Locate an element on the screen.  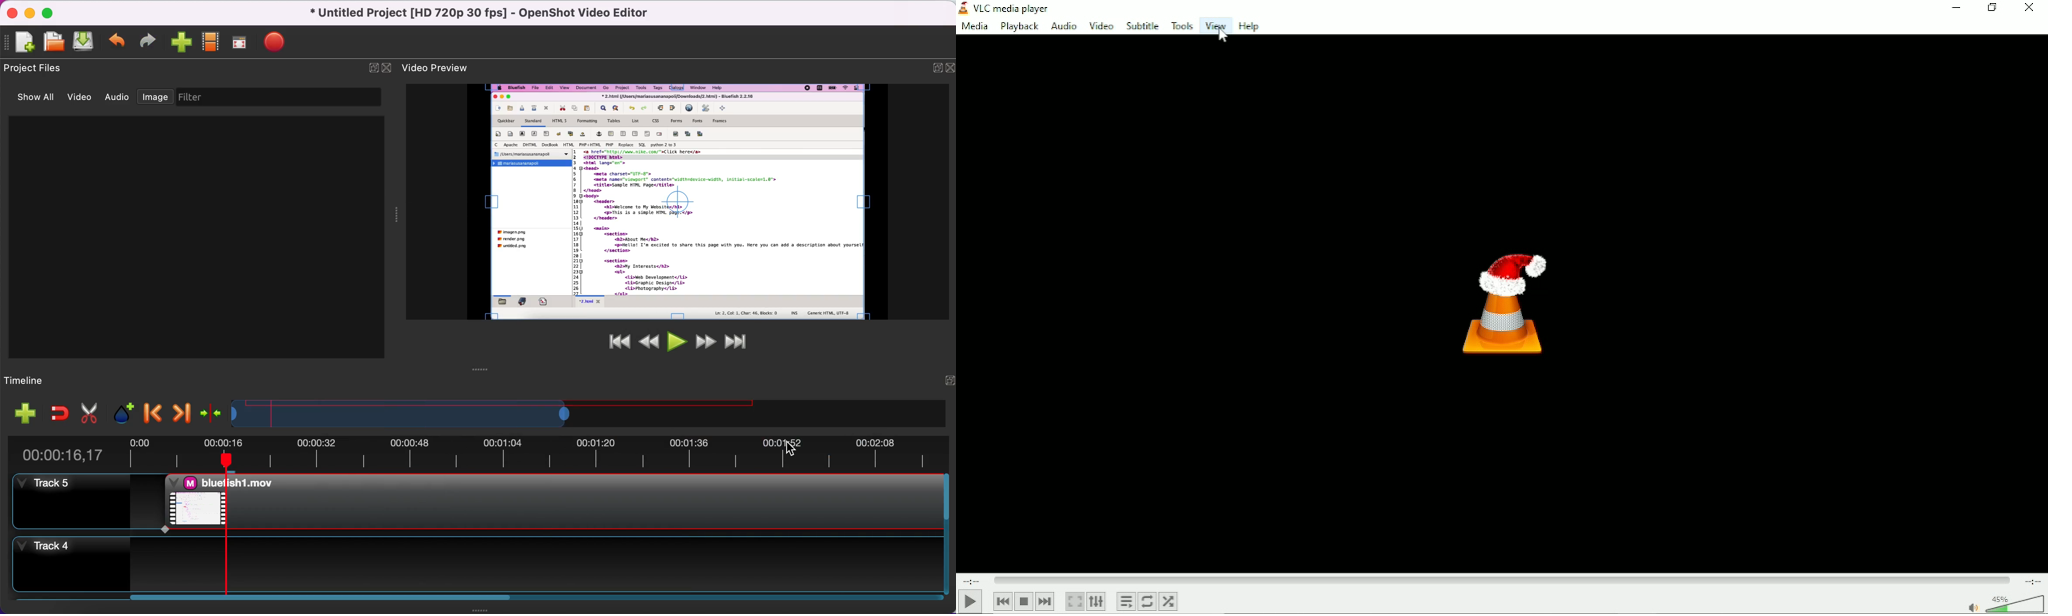
expand/hide is located at coordinates (369, 68).